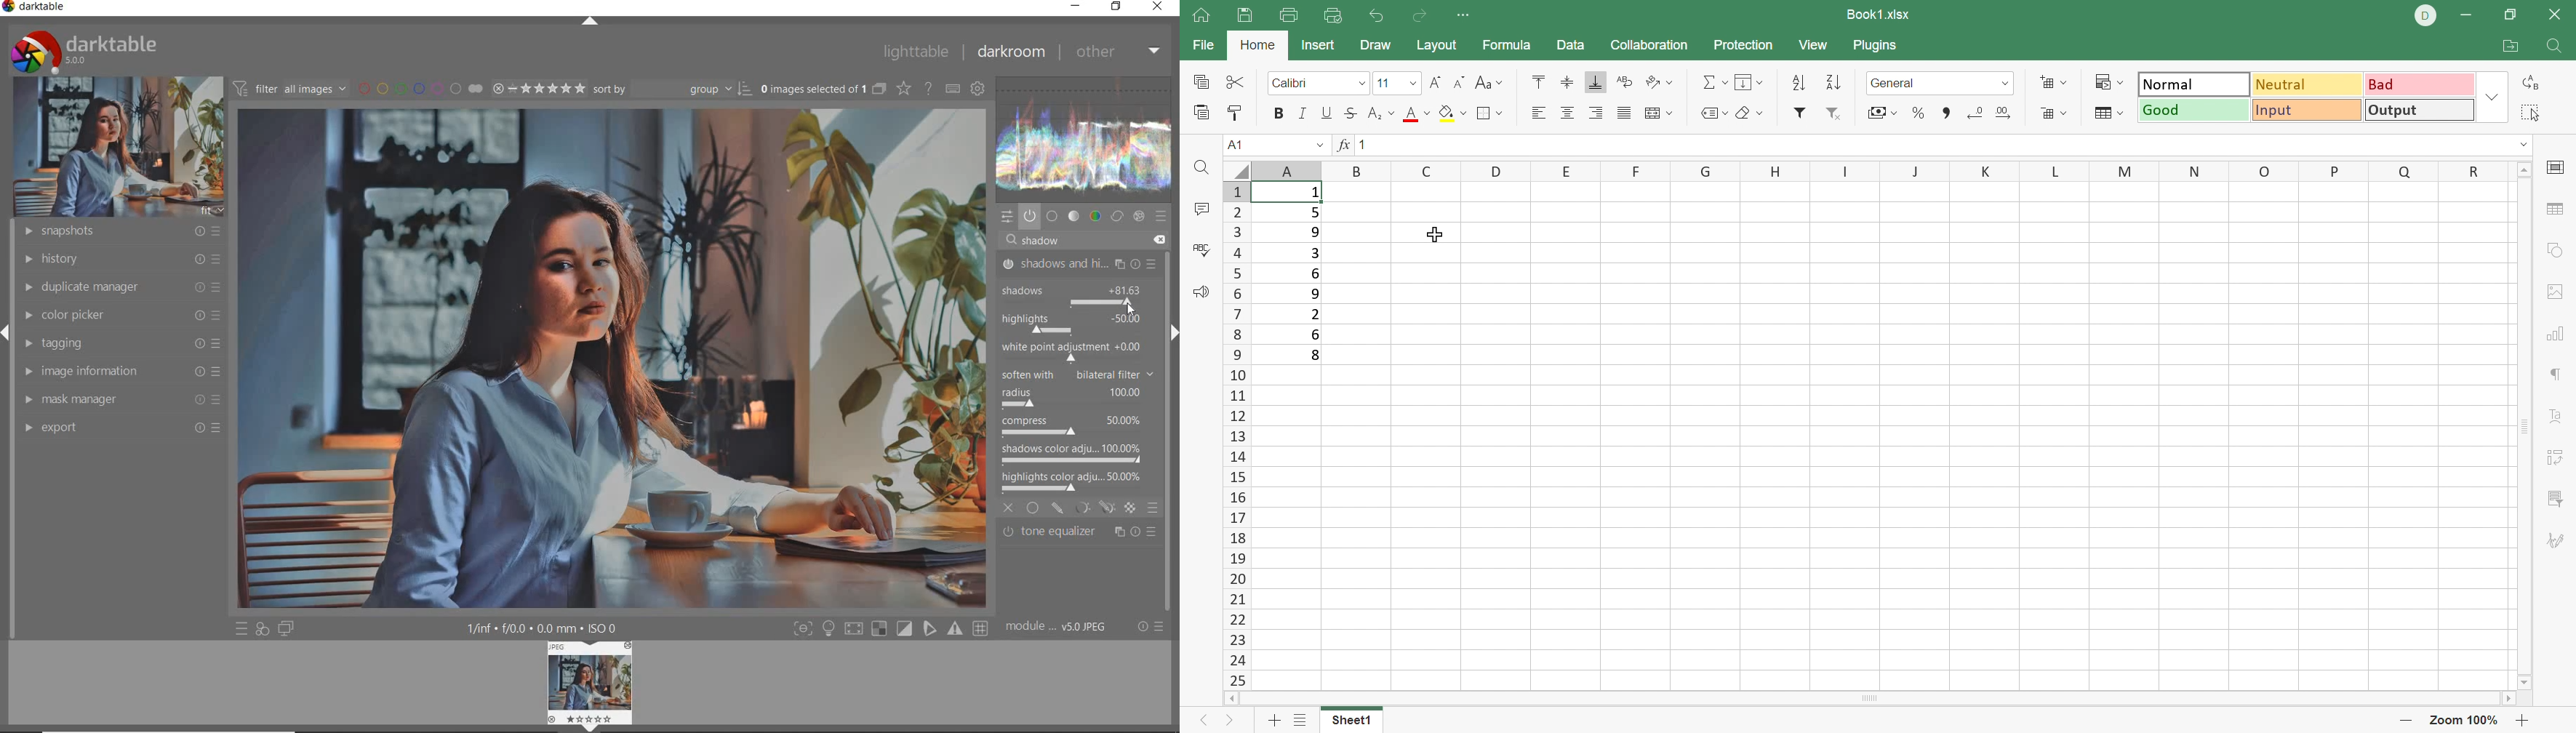  Describe the element at coordinates (1030, 216) in the screenshot. I see `show only active modules` at that location.